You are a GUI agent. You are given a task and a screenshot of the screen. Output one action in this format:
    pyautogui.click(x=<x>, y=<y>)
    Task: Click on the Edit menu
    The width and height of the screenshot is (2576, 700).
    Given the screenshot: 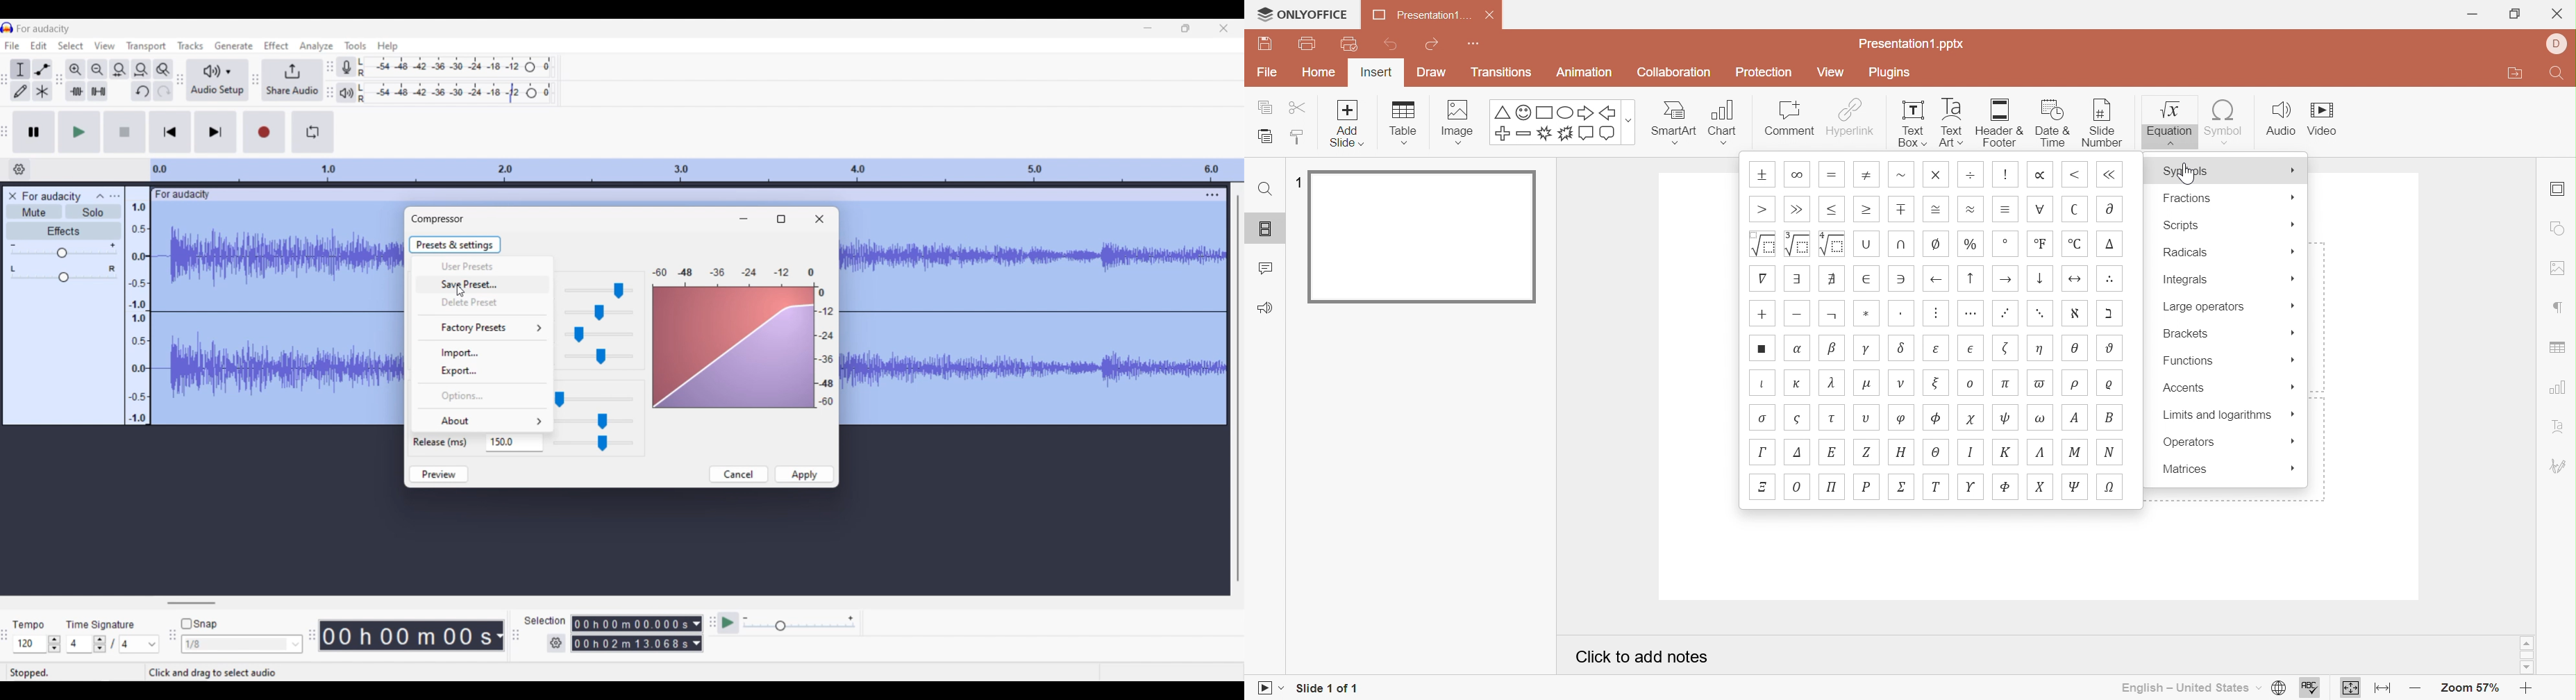 What is the action you would take?
    pyautogui.click(x=38, y=45)
    